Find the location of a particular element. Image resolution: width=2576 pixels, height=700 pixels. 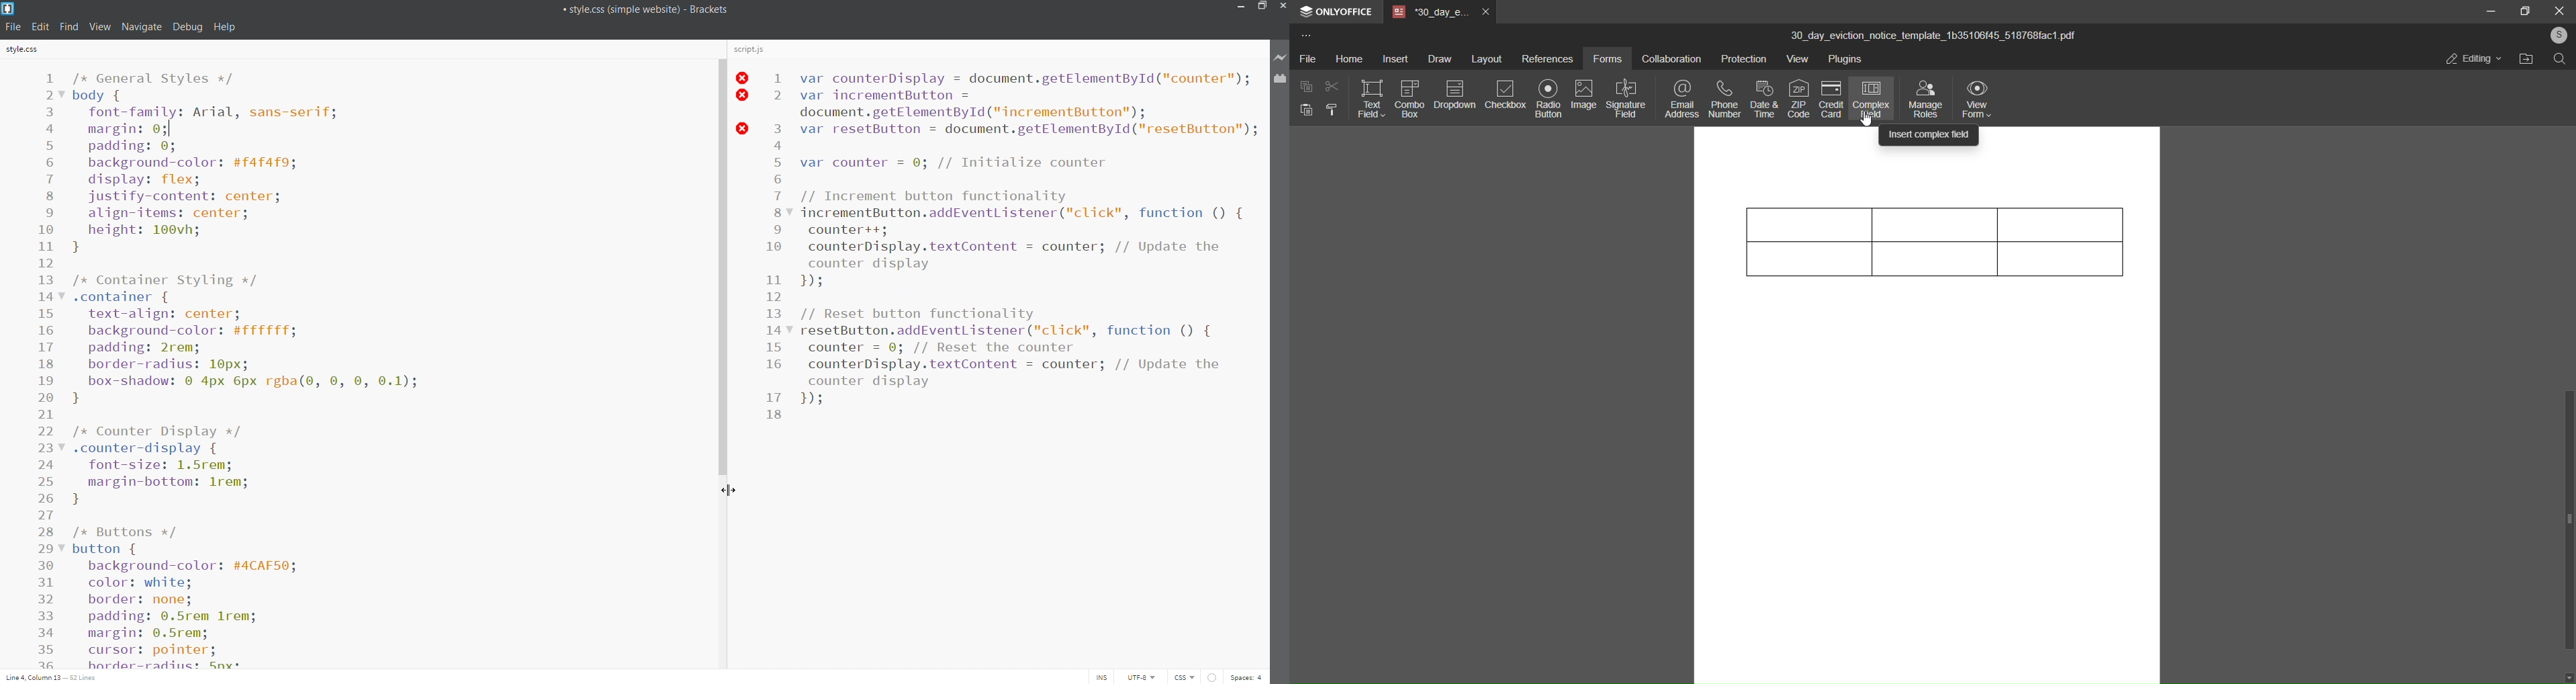

email address is located at coordinates (1679, 96).